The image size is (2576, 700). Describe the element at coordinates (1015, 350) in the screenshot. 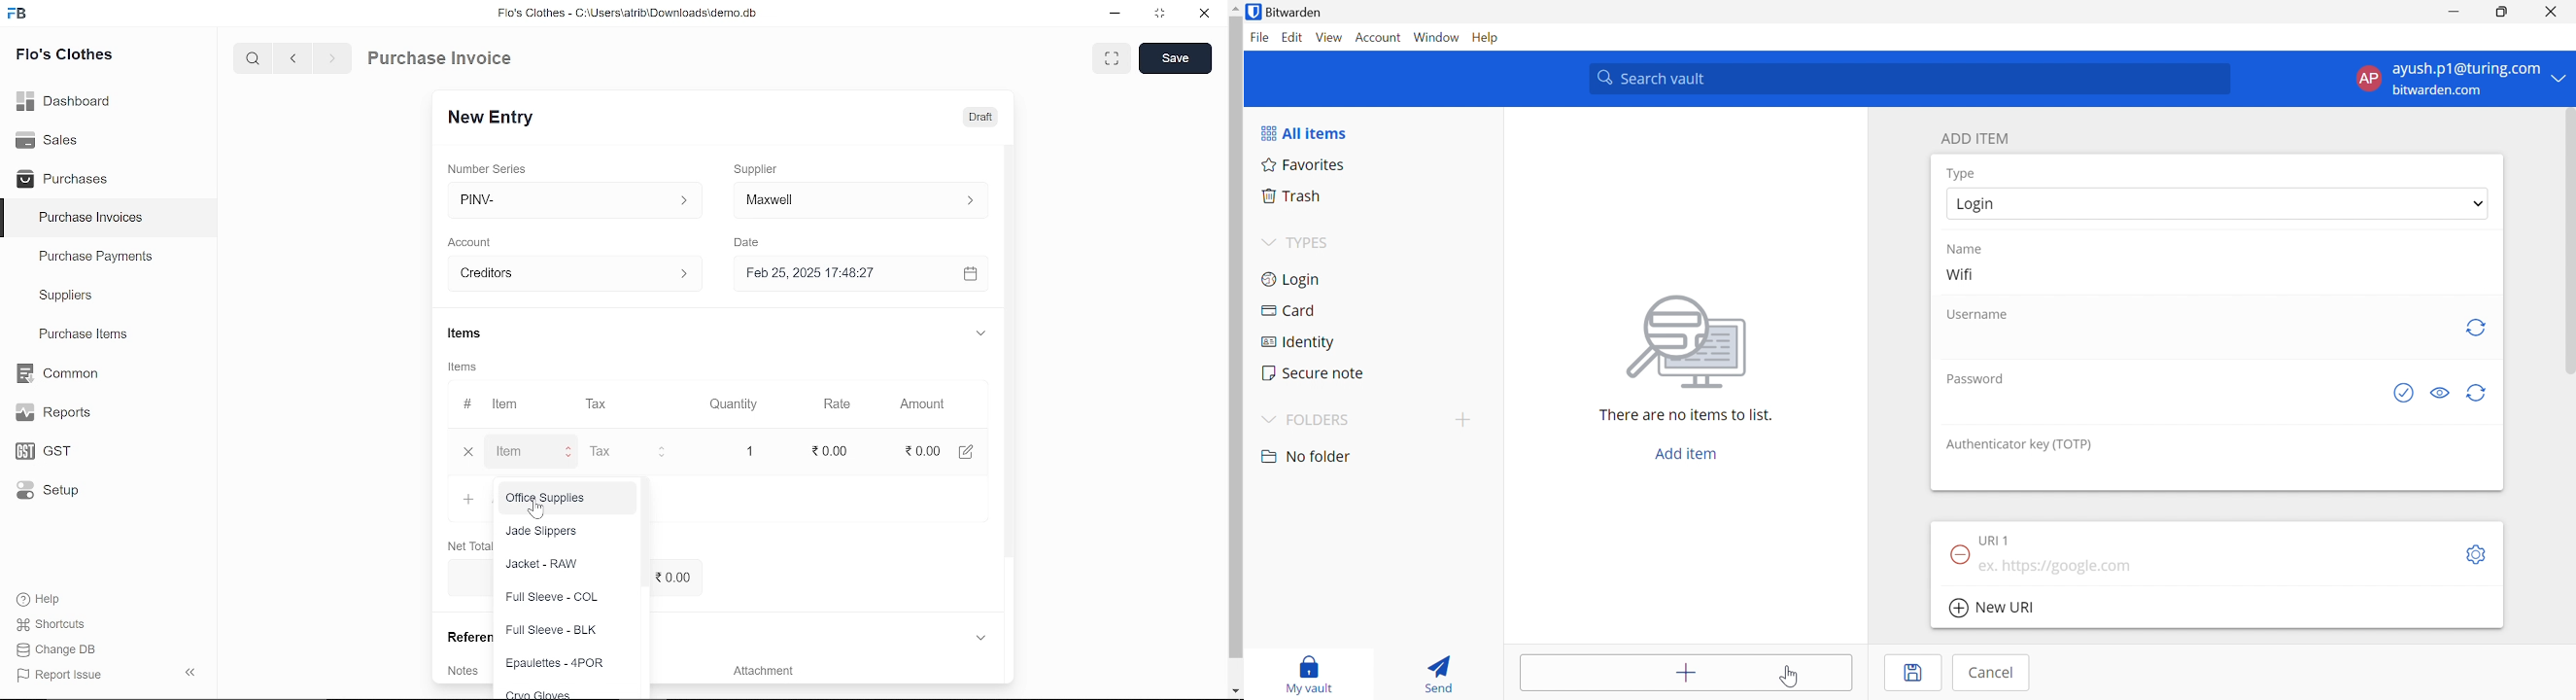

I see `vertical scrollbar` at that location.